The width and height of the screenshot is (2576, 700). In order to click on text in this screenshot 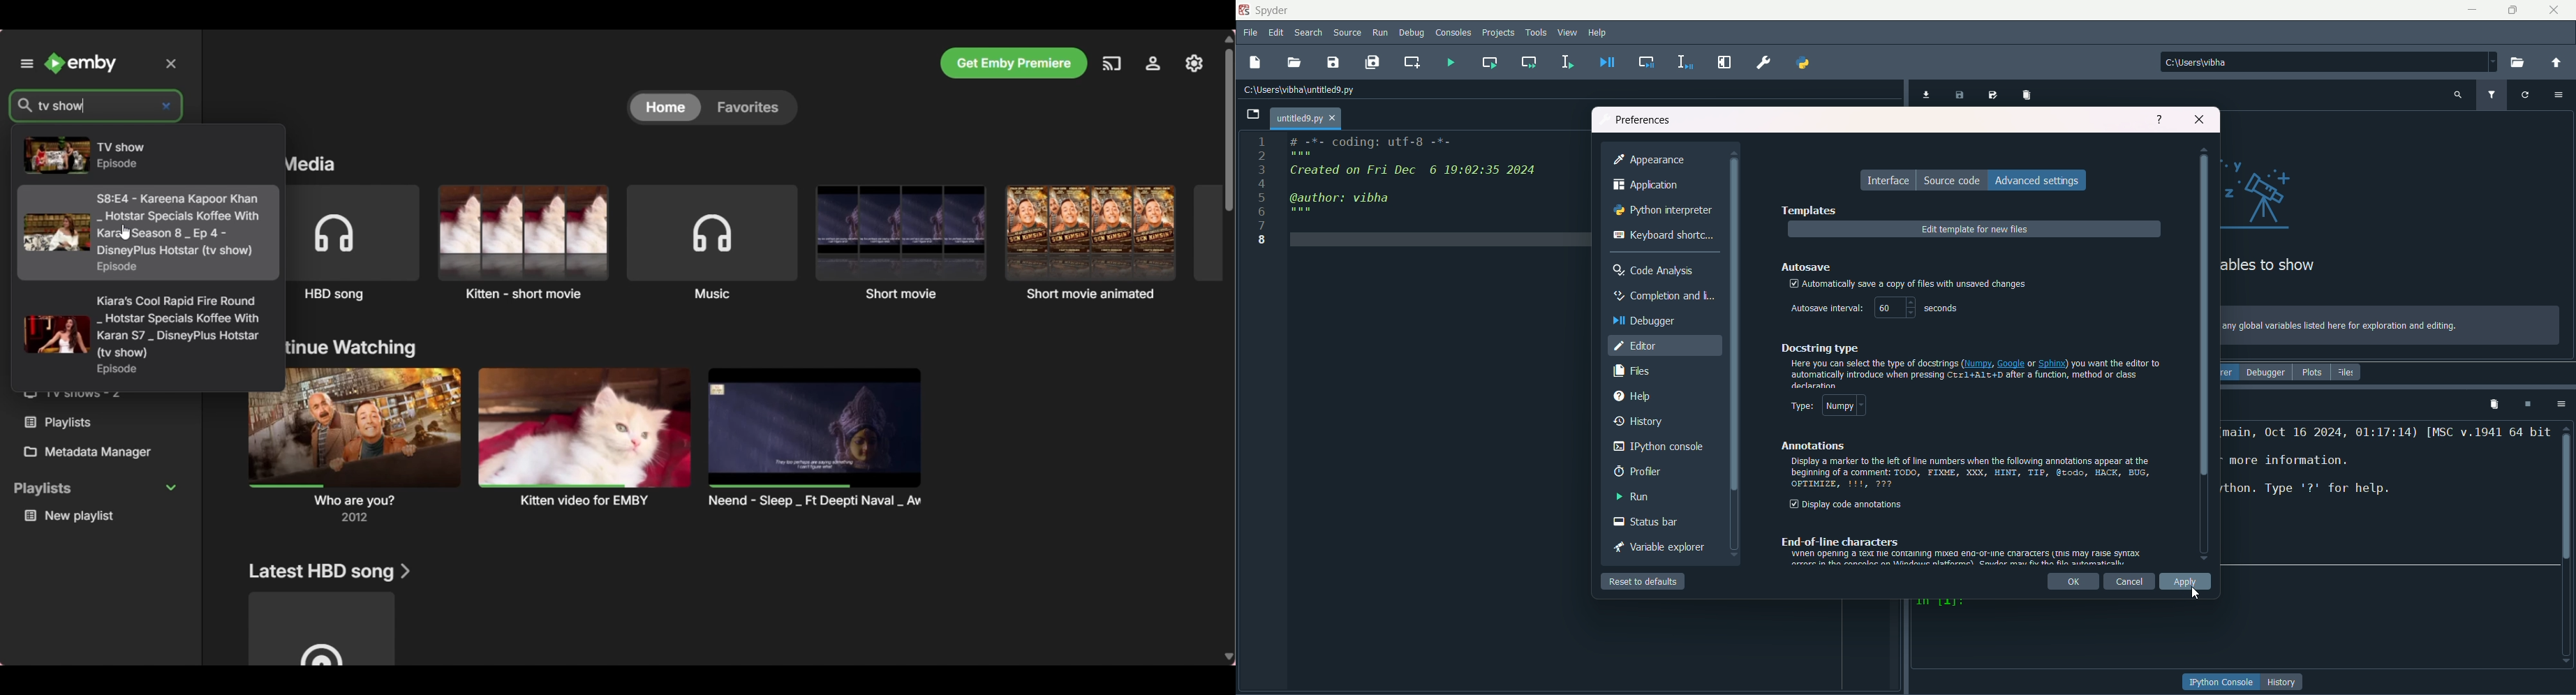, I will do `click(1937, 281)`.